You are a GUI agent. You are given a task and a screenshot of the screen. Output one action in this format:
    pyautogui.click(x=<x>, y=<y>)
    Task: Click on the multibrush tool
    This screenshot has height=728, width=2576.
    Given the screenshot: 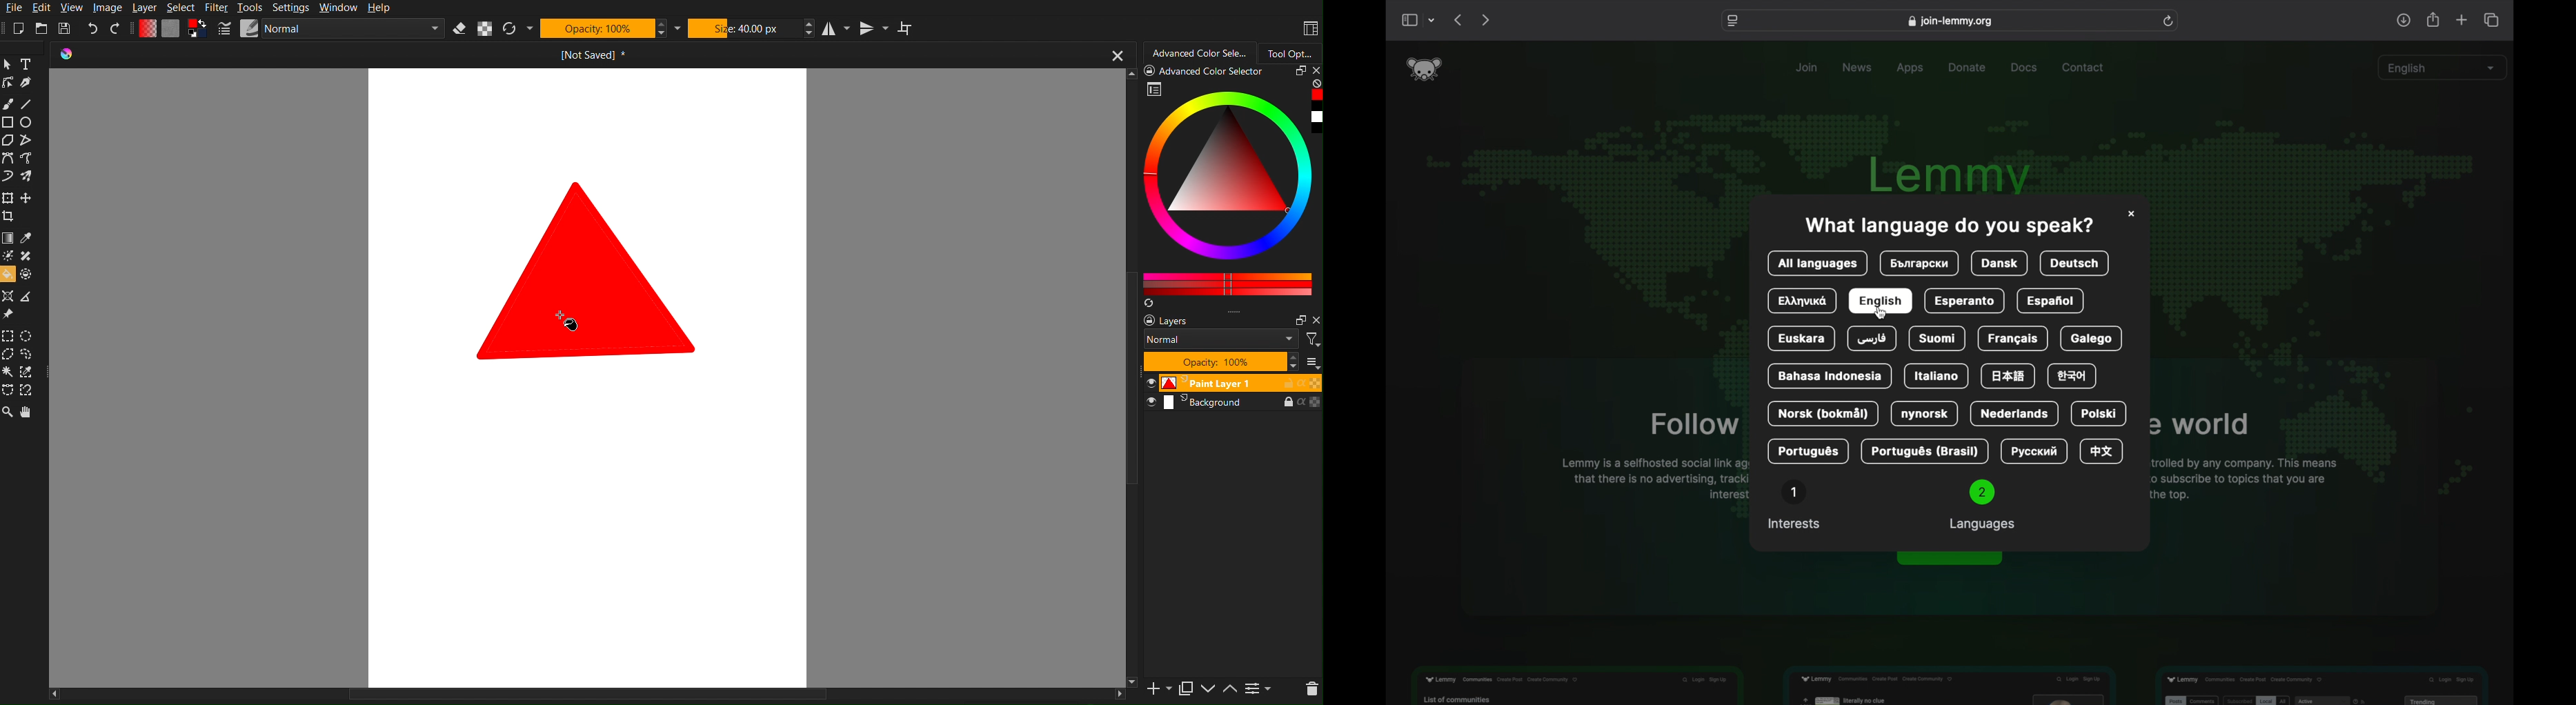 What is the action you would take?
    pyautogui.click(x=31, y=177)
    